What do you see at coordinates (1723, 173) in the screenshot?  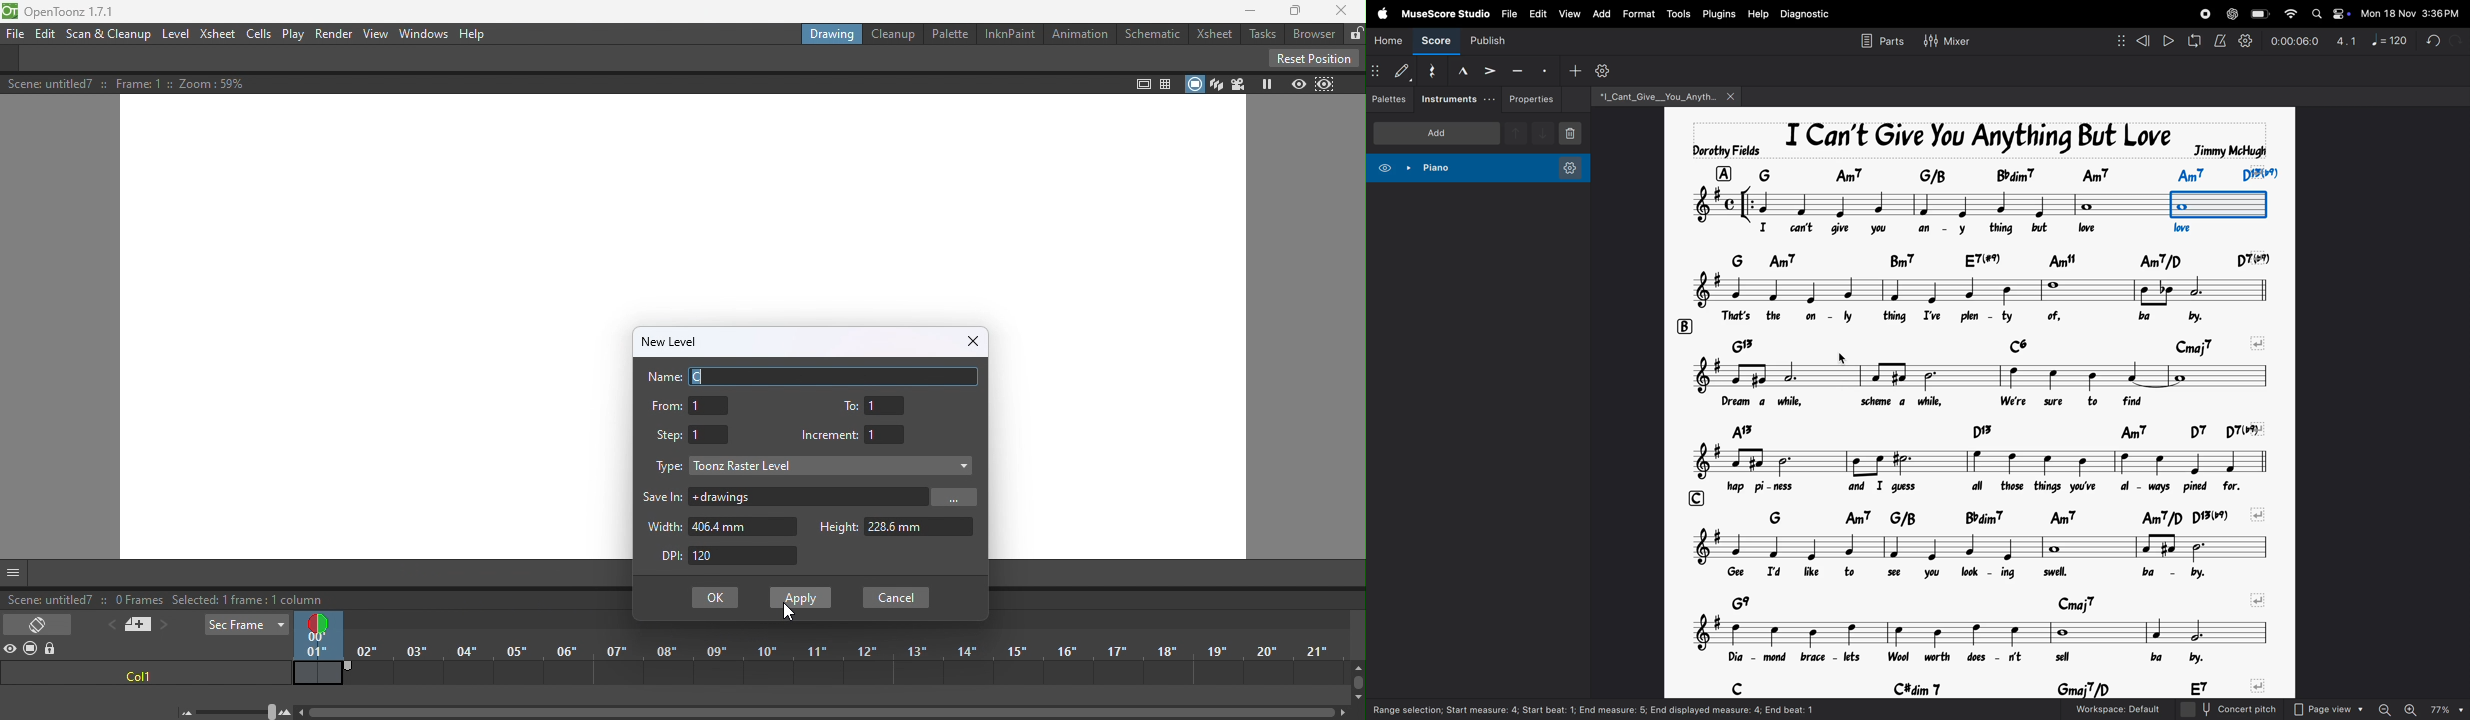 I see `row` at bounding box center [1723, 173].